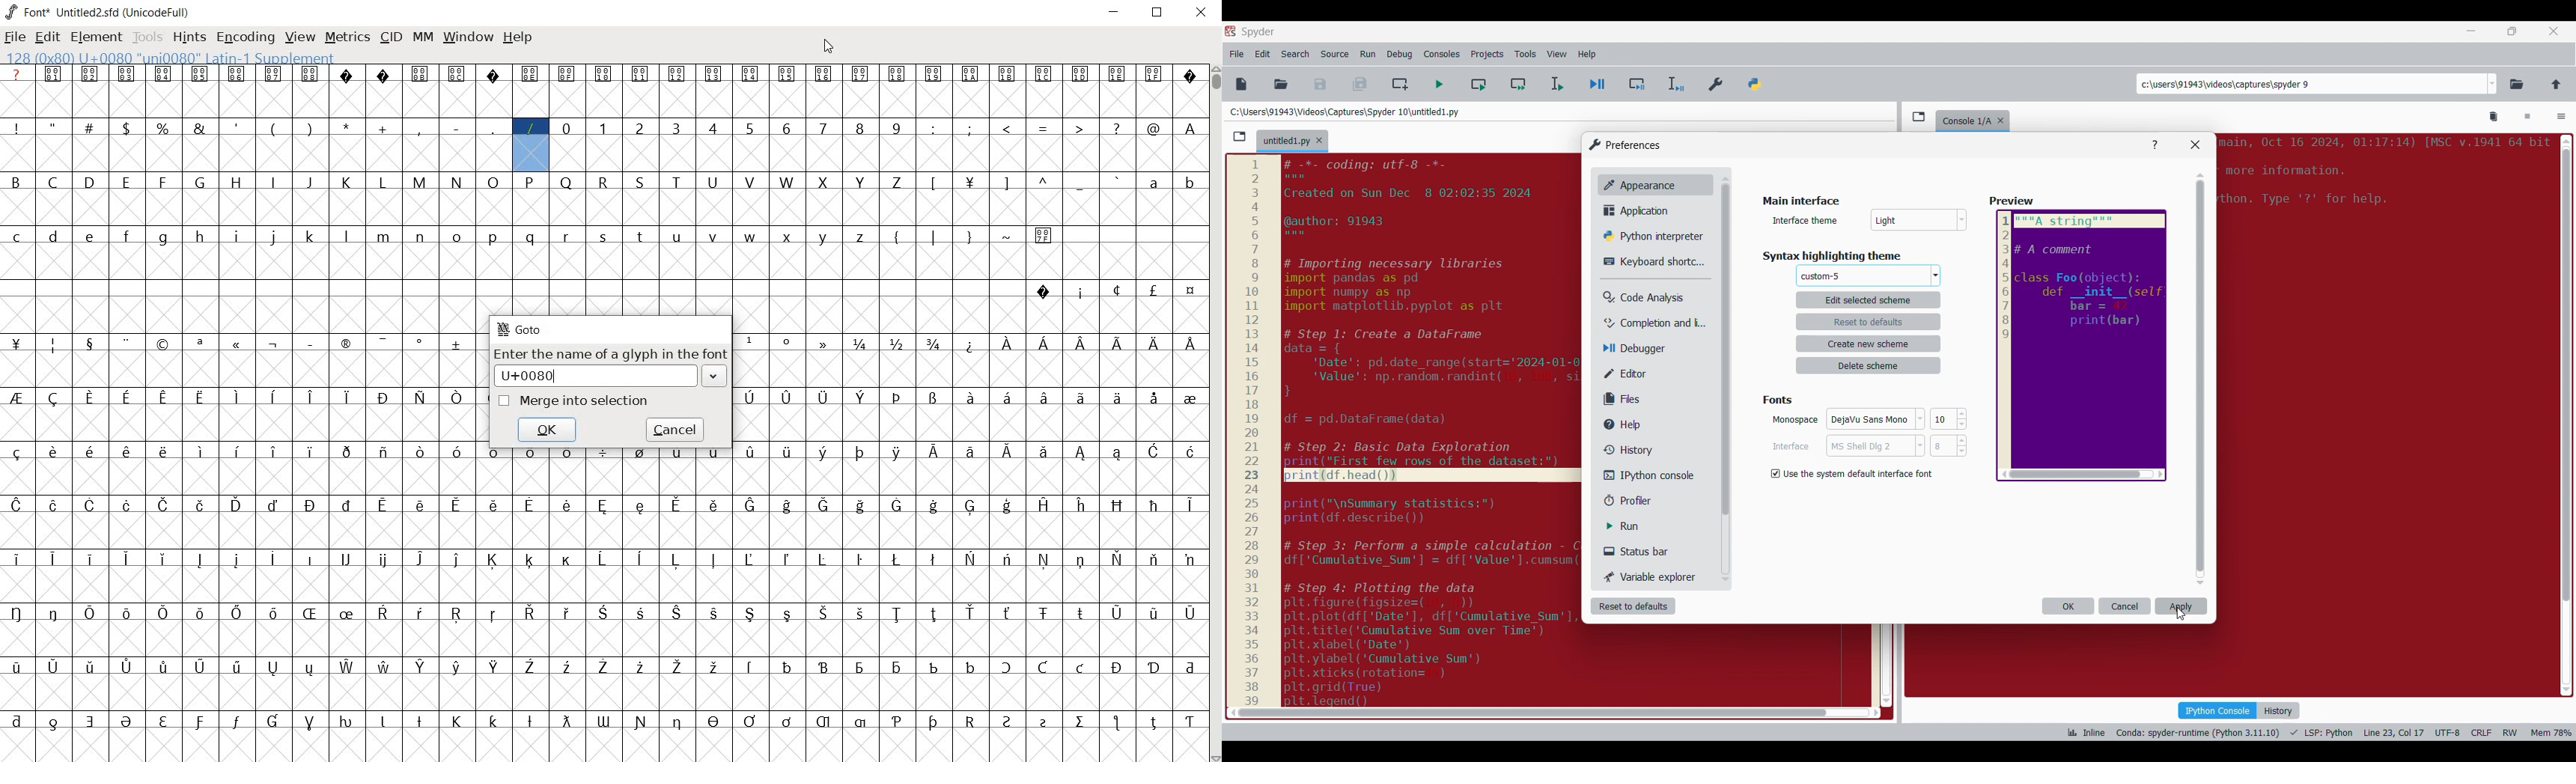 The image size is (2576, 784). I want to click on Open, so click(1281, 84).